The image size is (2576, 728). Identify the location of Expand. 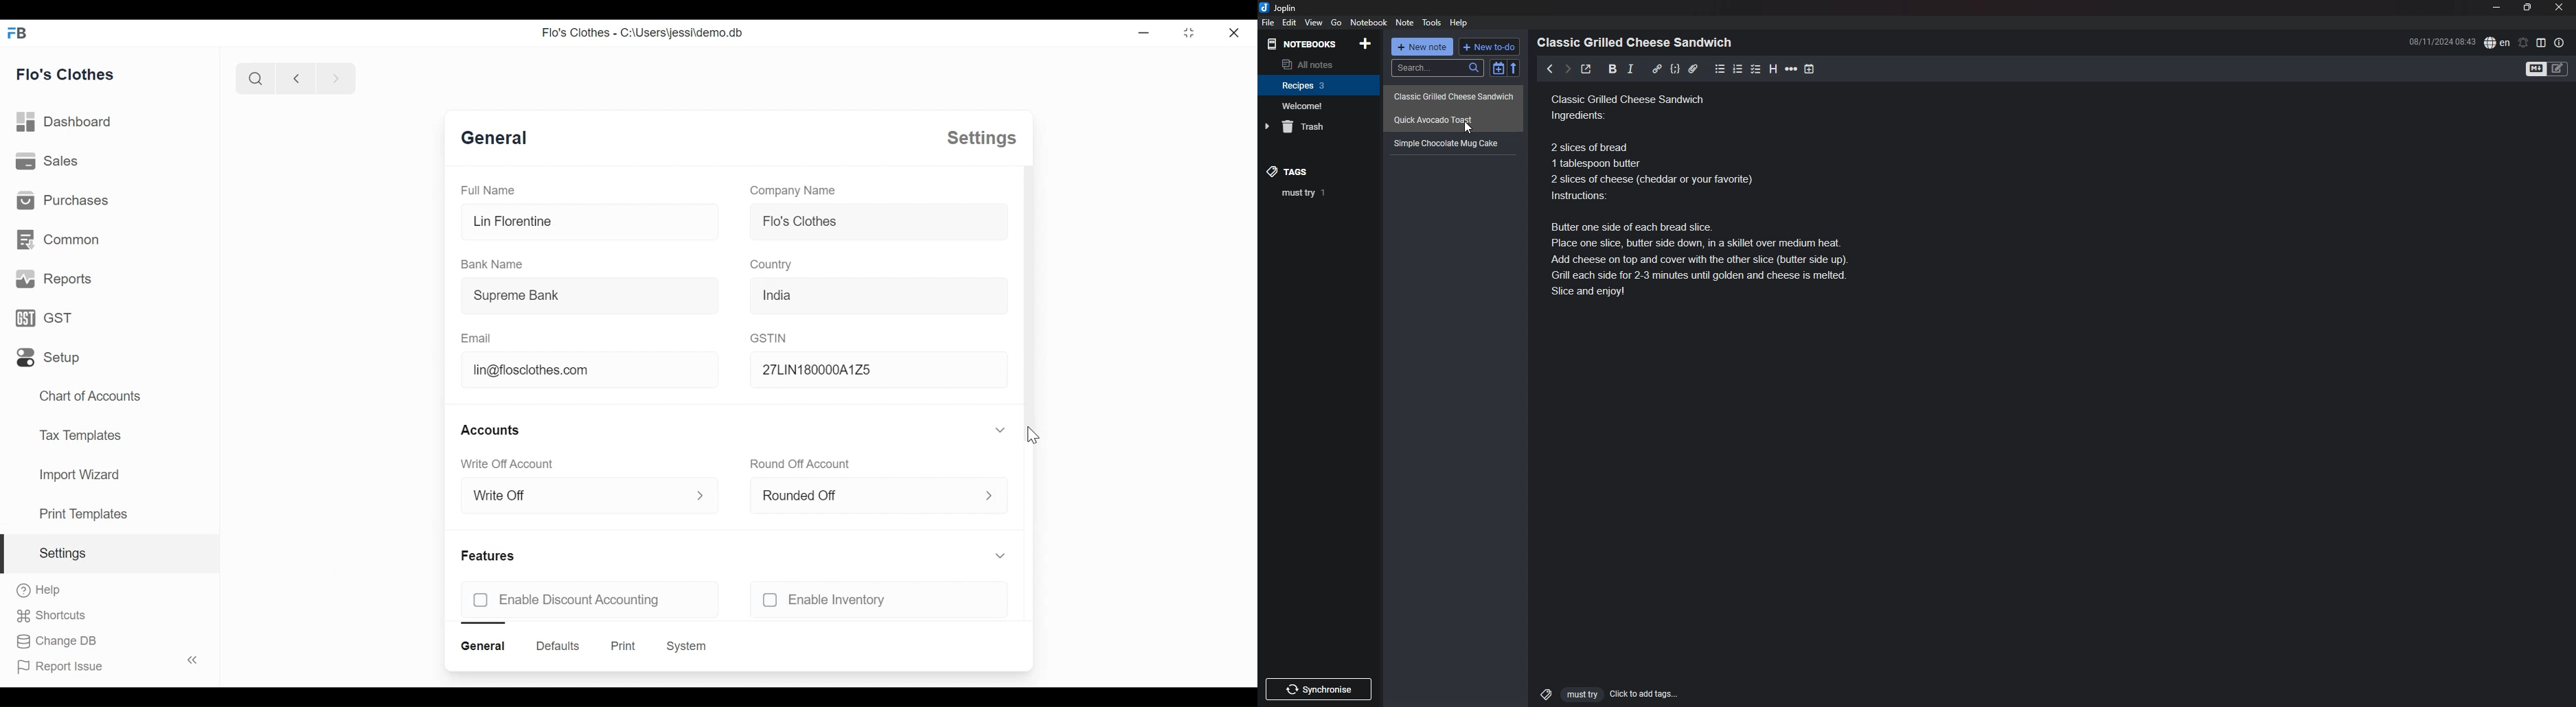
(701, 495).